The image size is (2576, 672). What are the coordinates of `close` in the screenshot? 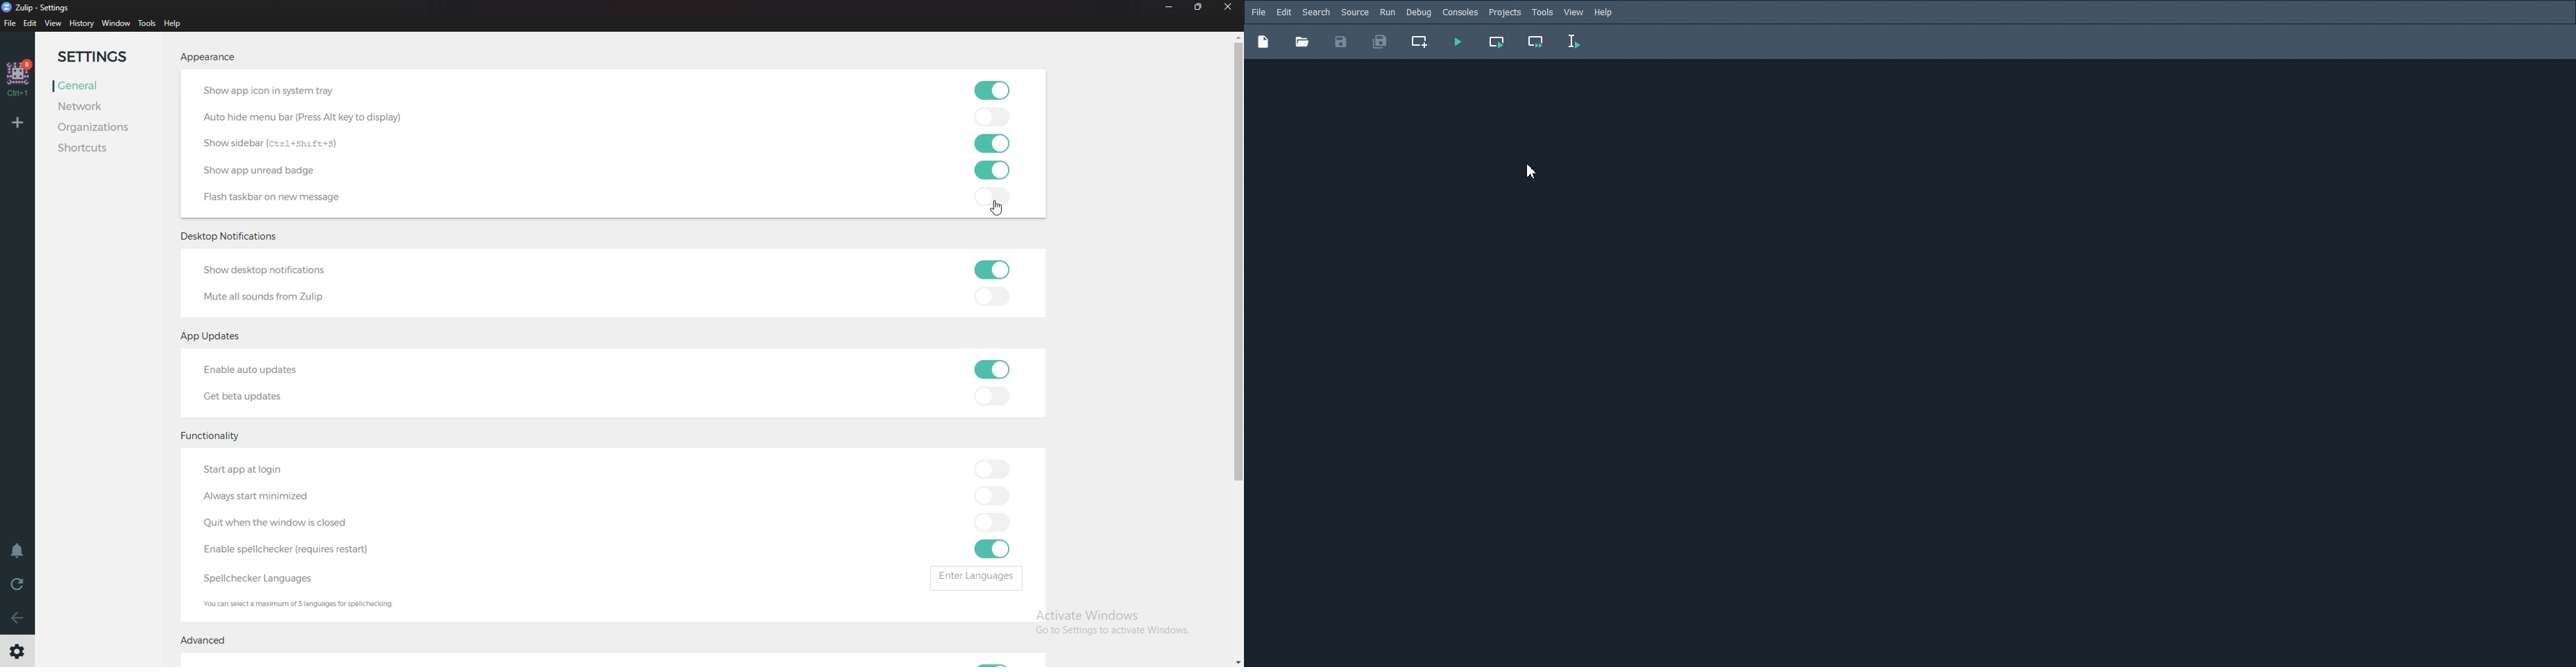 It's located at (1232, 8).